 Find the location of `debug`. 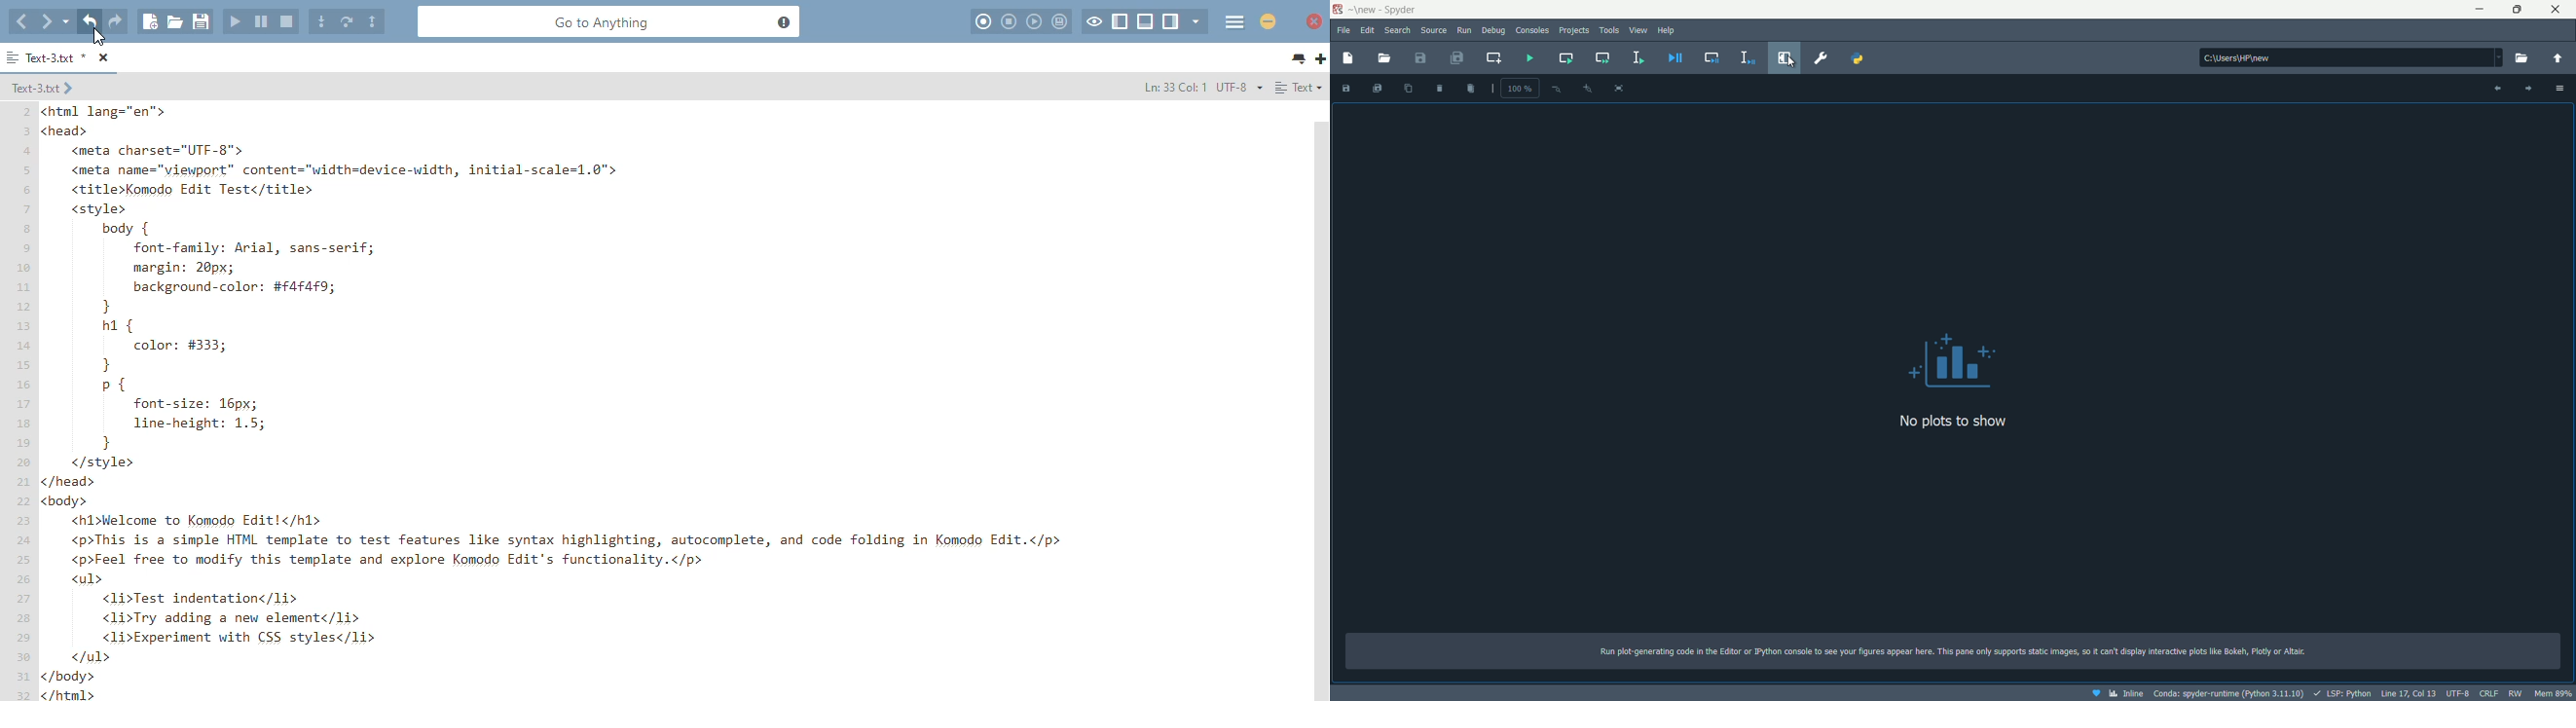

debug is located at coordinates (1495, 30).